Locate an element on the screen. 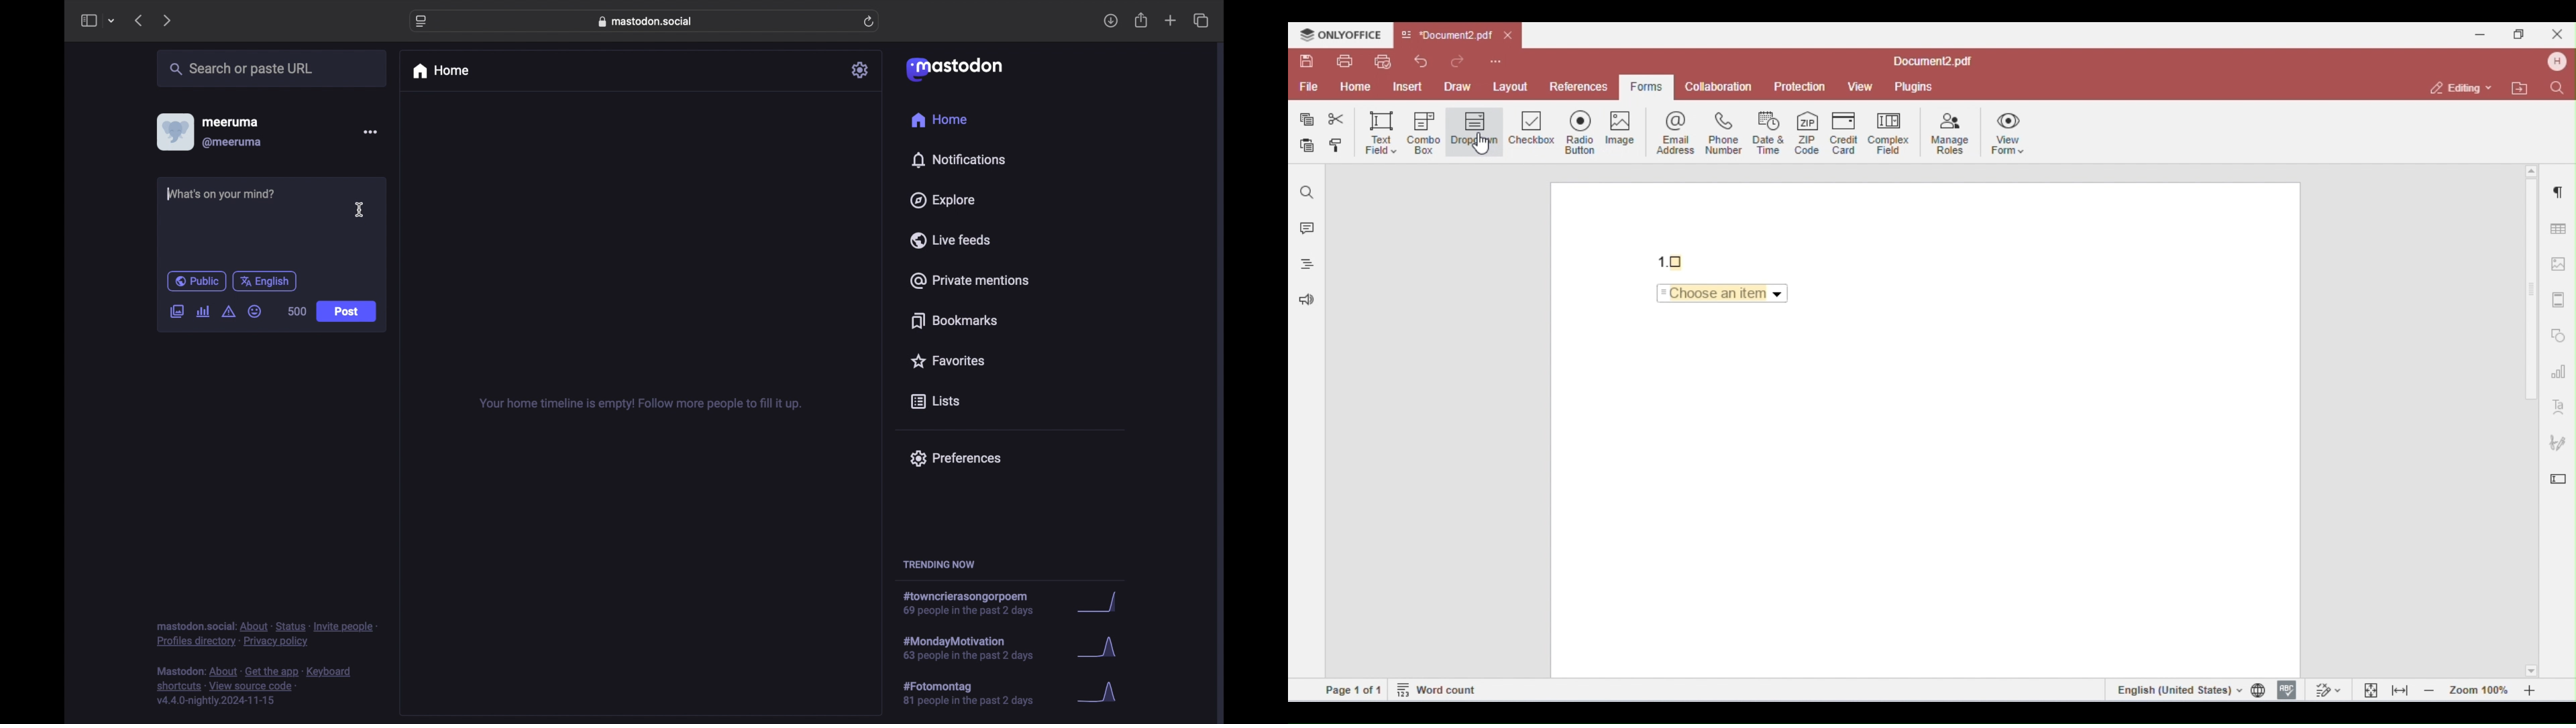  explore is located at coordinates (941, 200).